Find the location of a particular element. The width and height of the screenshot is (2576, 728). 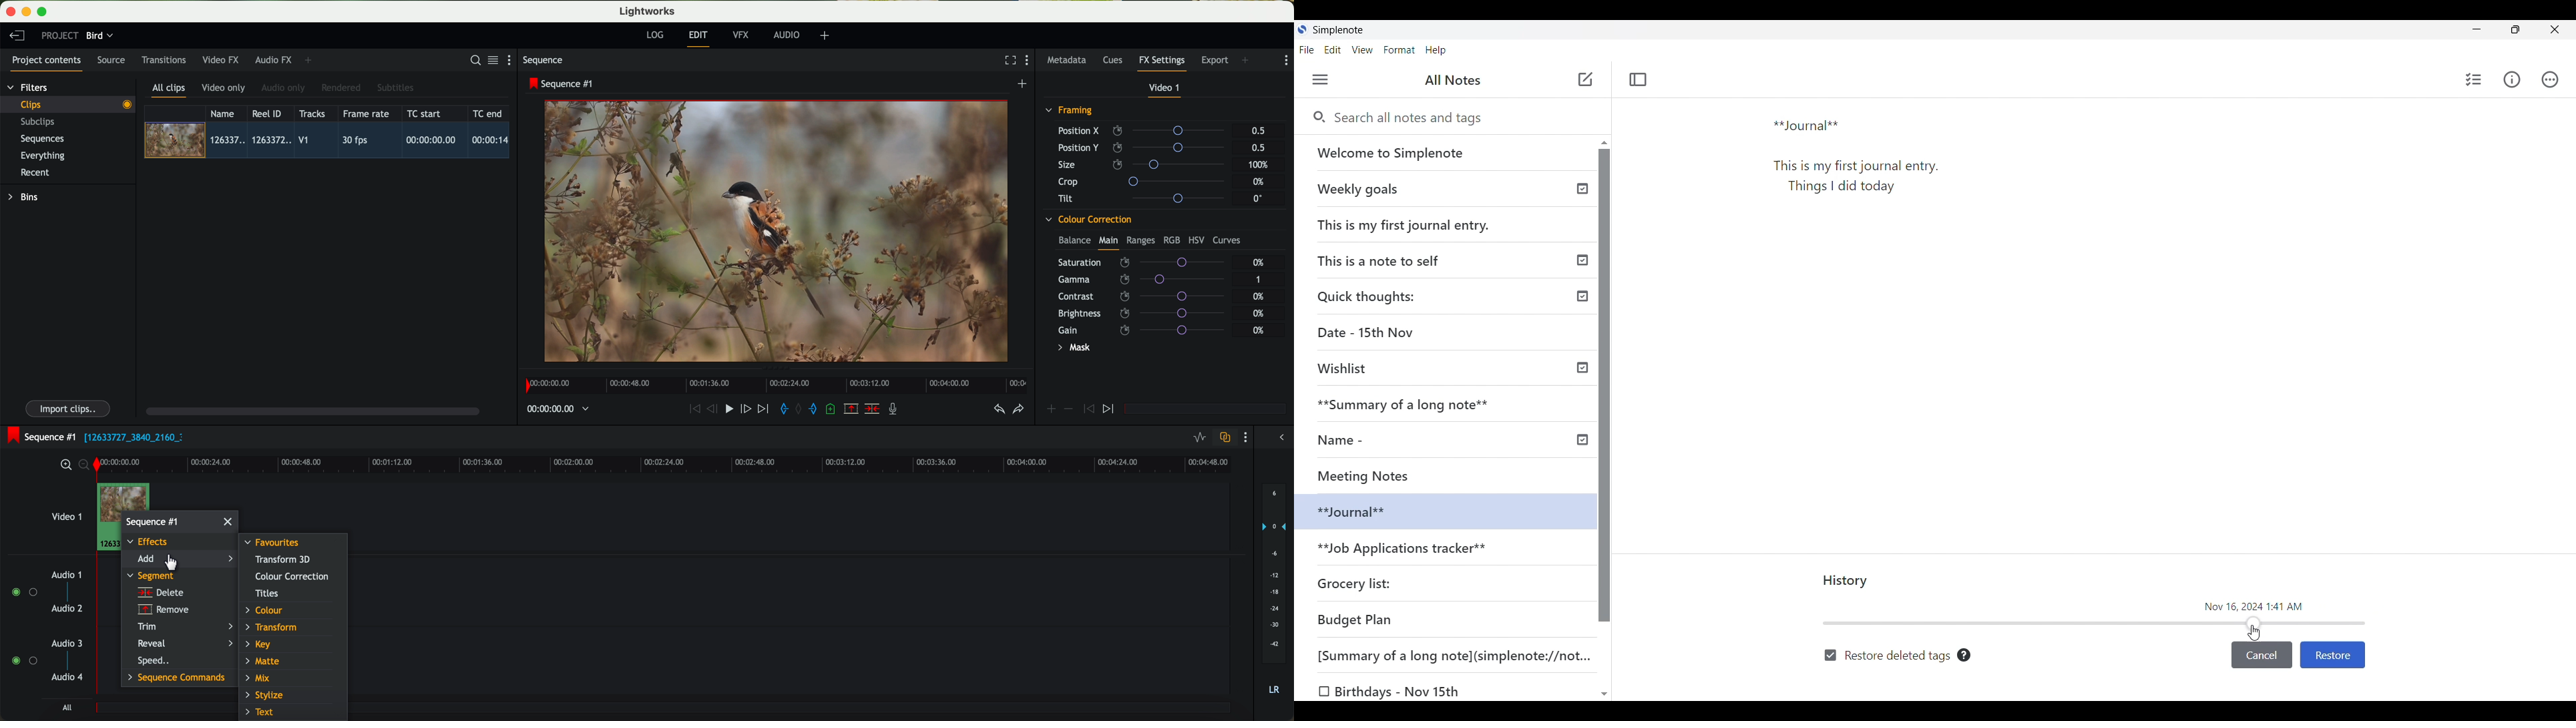

contrast is located at coordinates (1148, 297).